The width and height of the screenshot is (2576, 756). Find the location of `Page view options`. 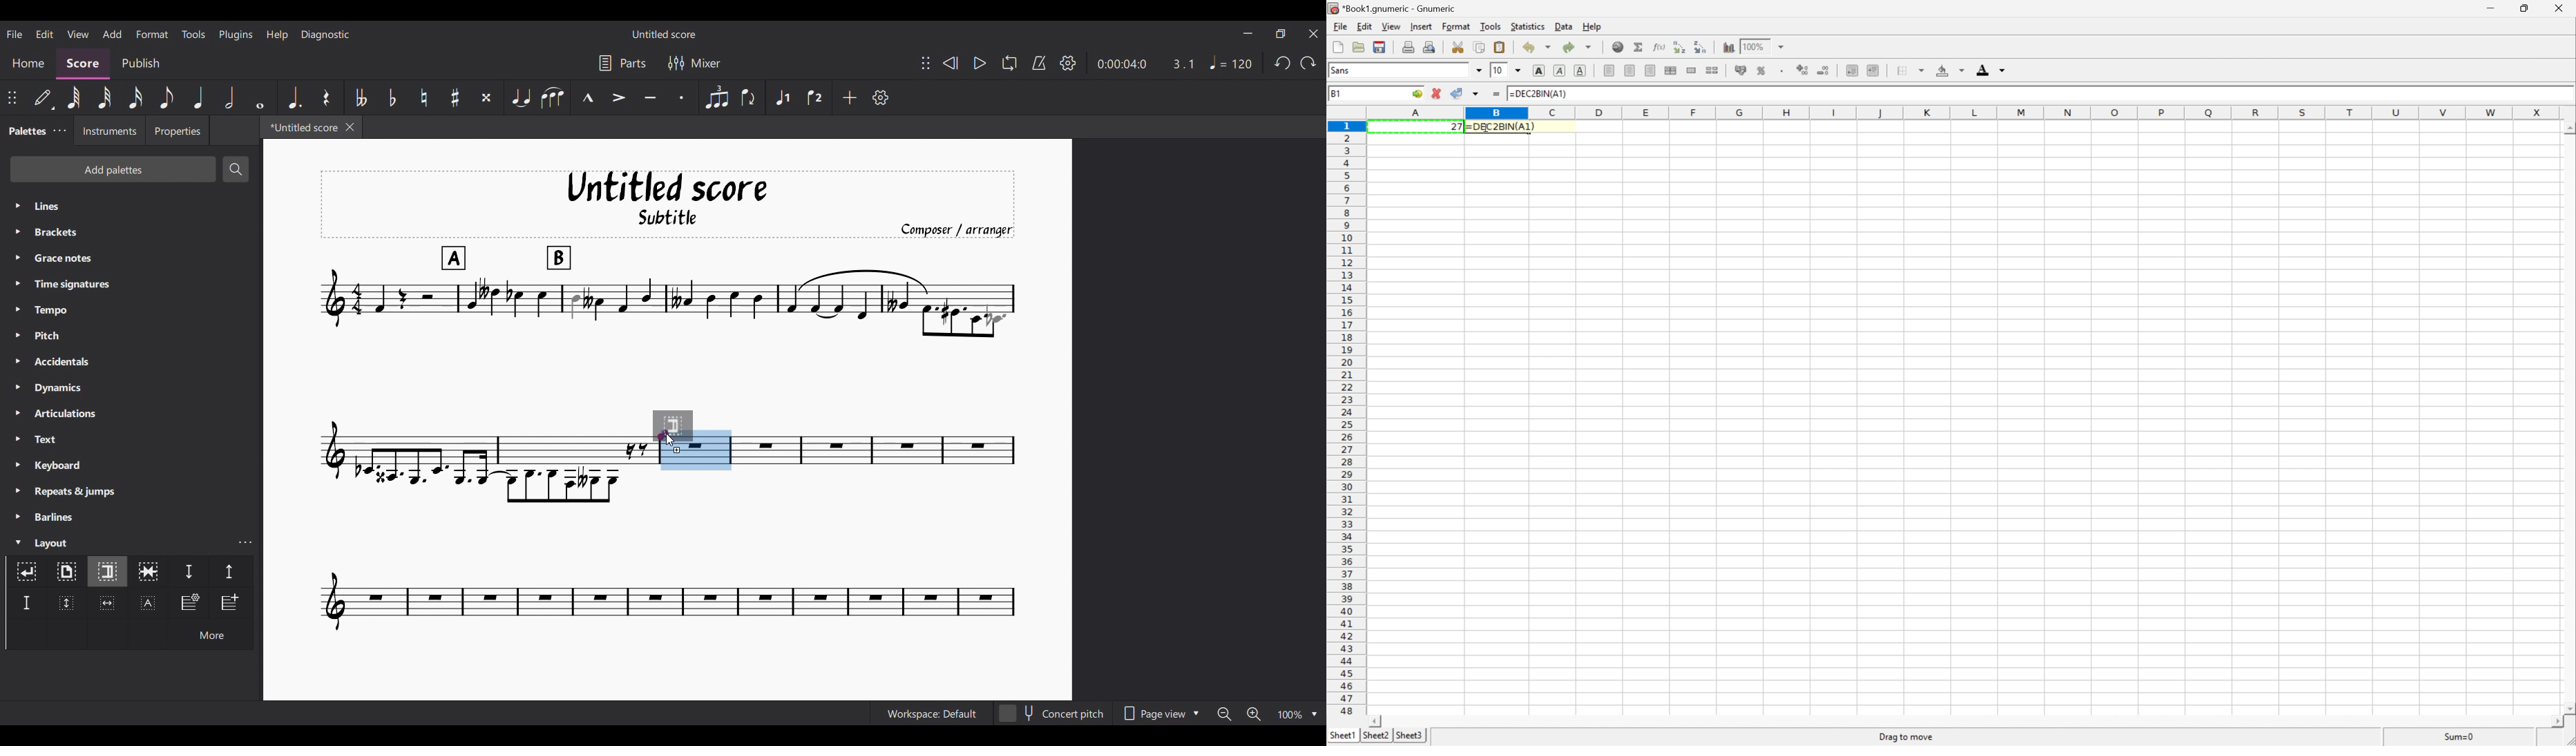

Page view options is located at coordinates (1159, 713).